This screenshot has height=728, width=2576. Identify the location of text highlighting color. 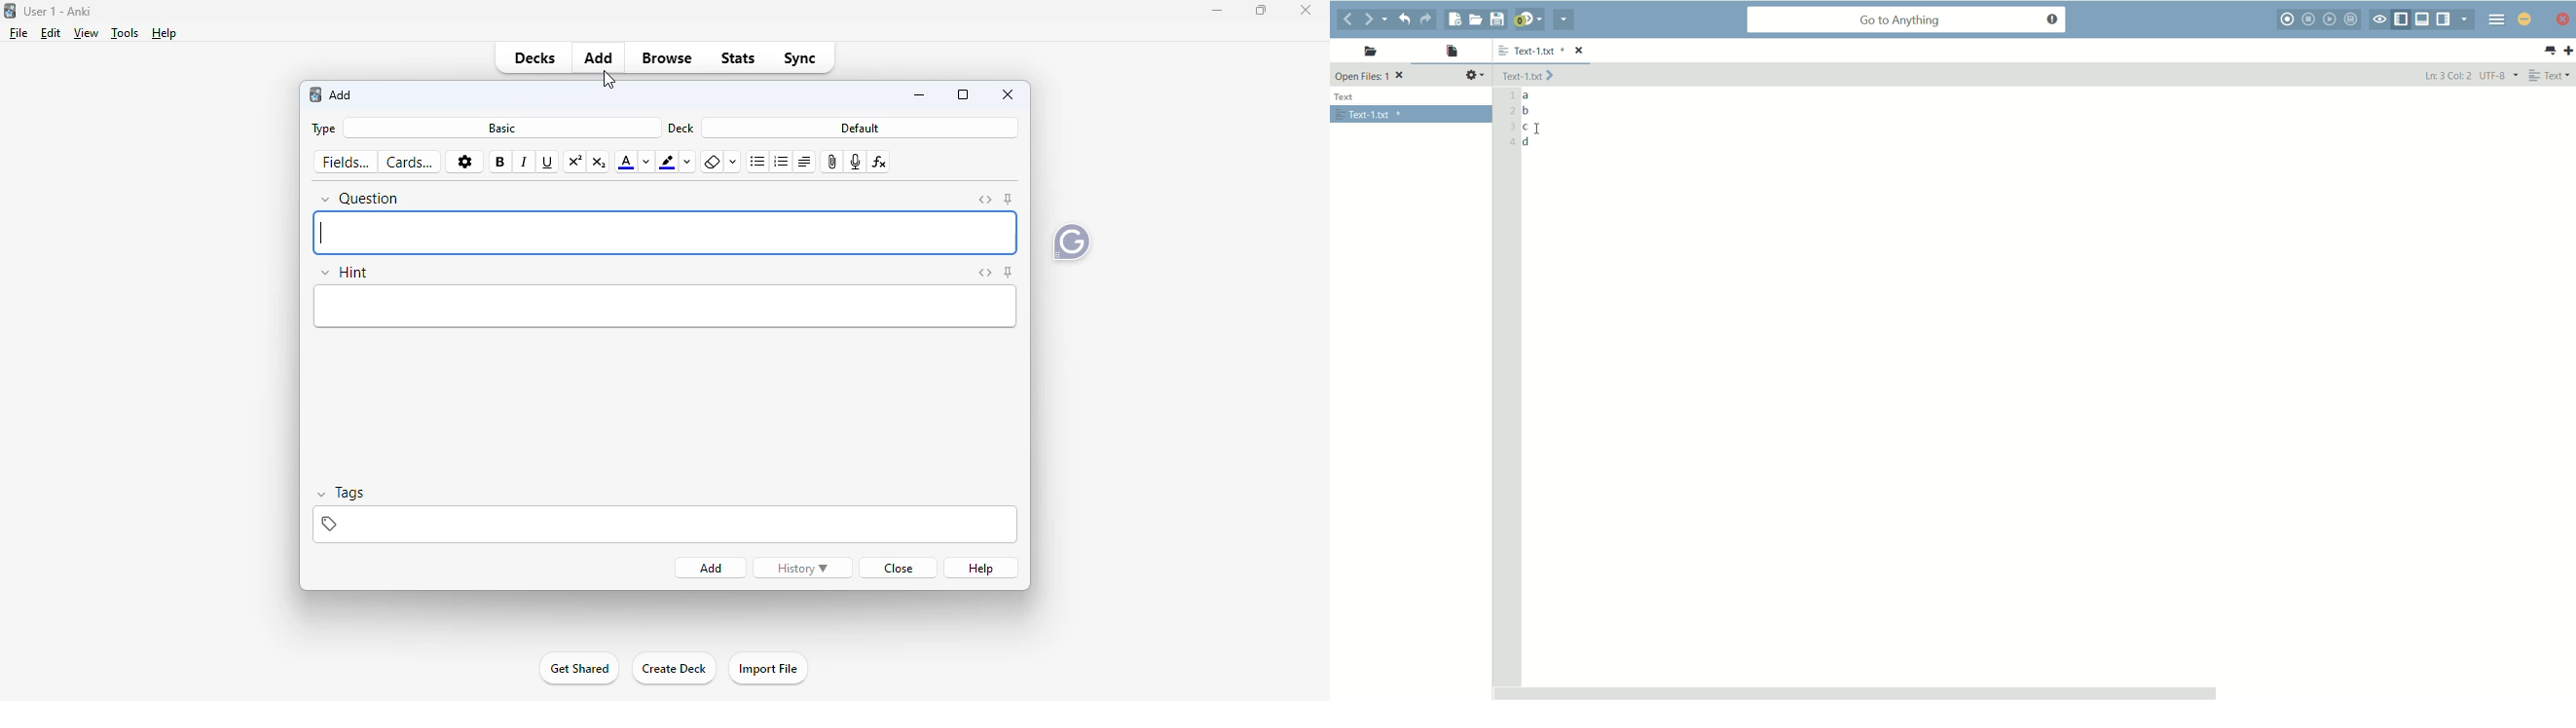
(668, 163).